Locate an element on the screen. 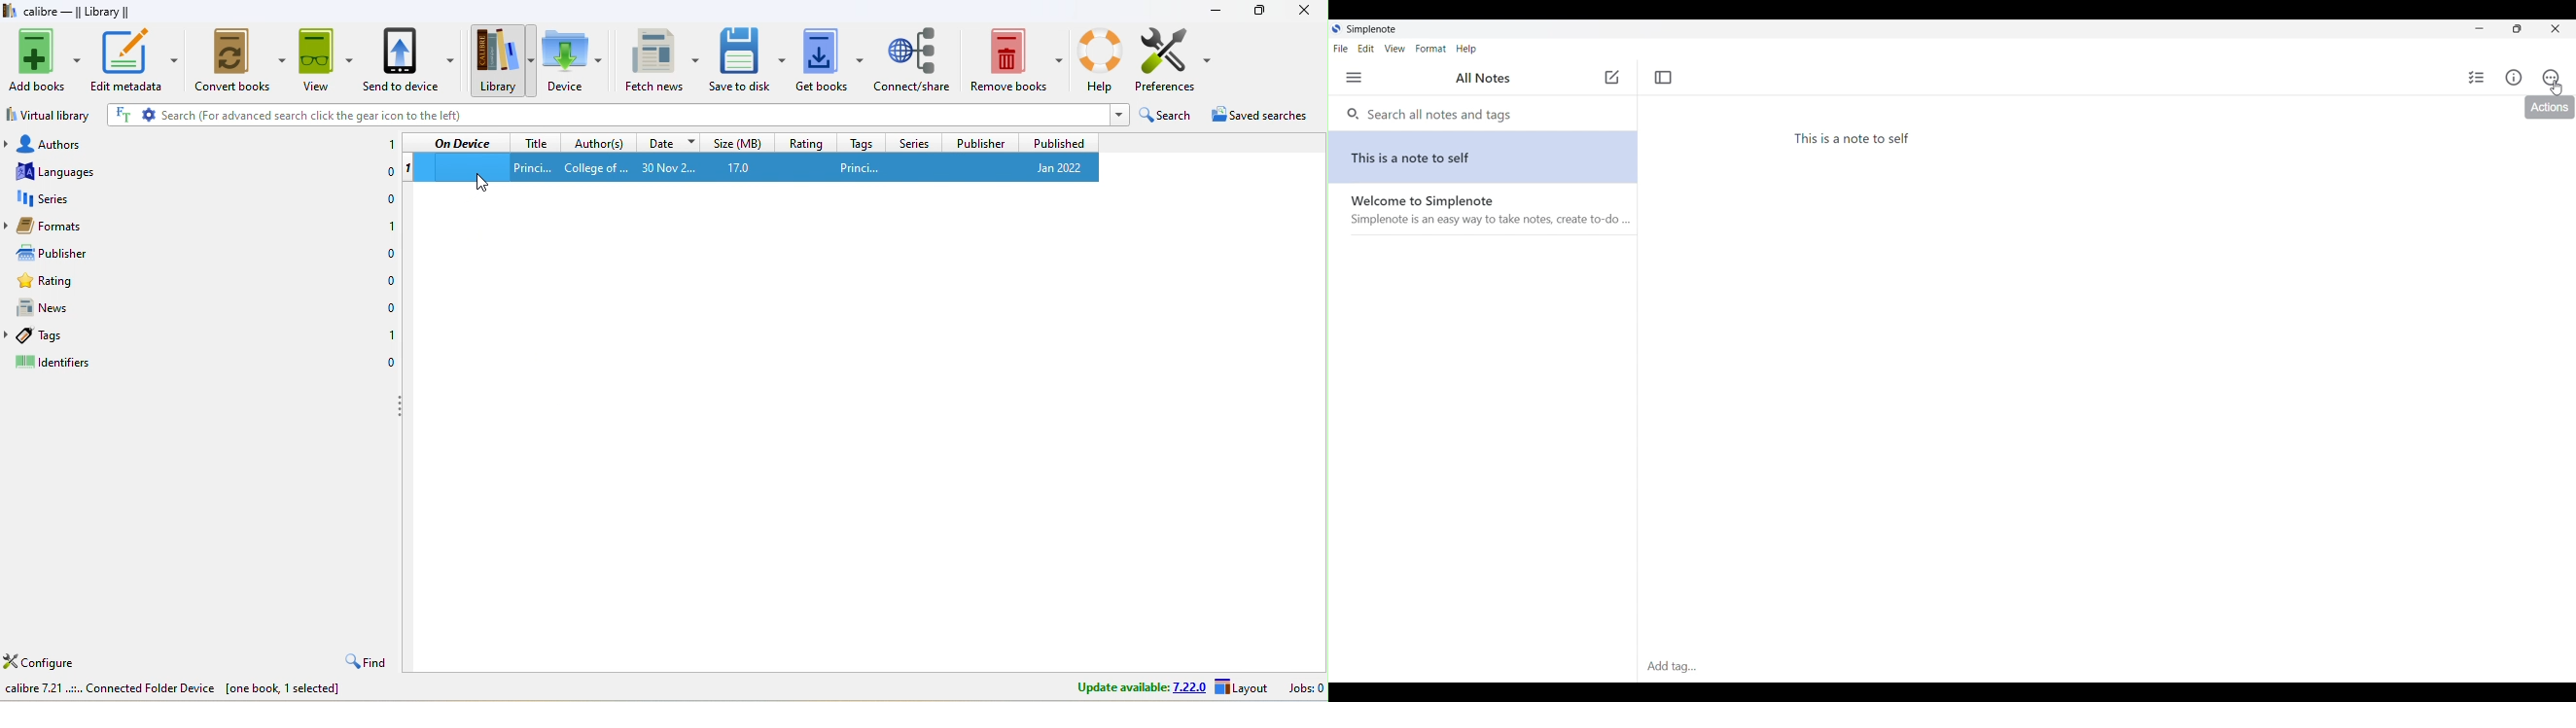  layout is located at coordinates (1242, 688).